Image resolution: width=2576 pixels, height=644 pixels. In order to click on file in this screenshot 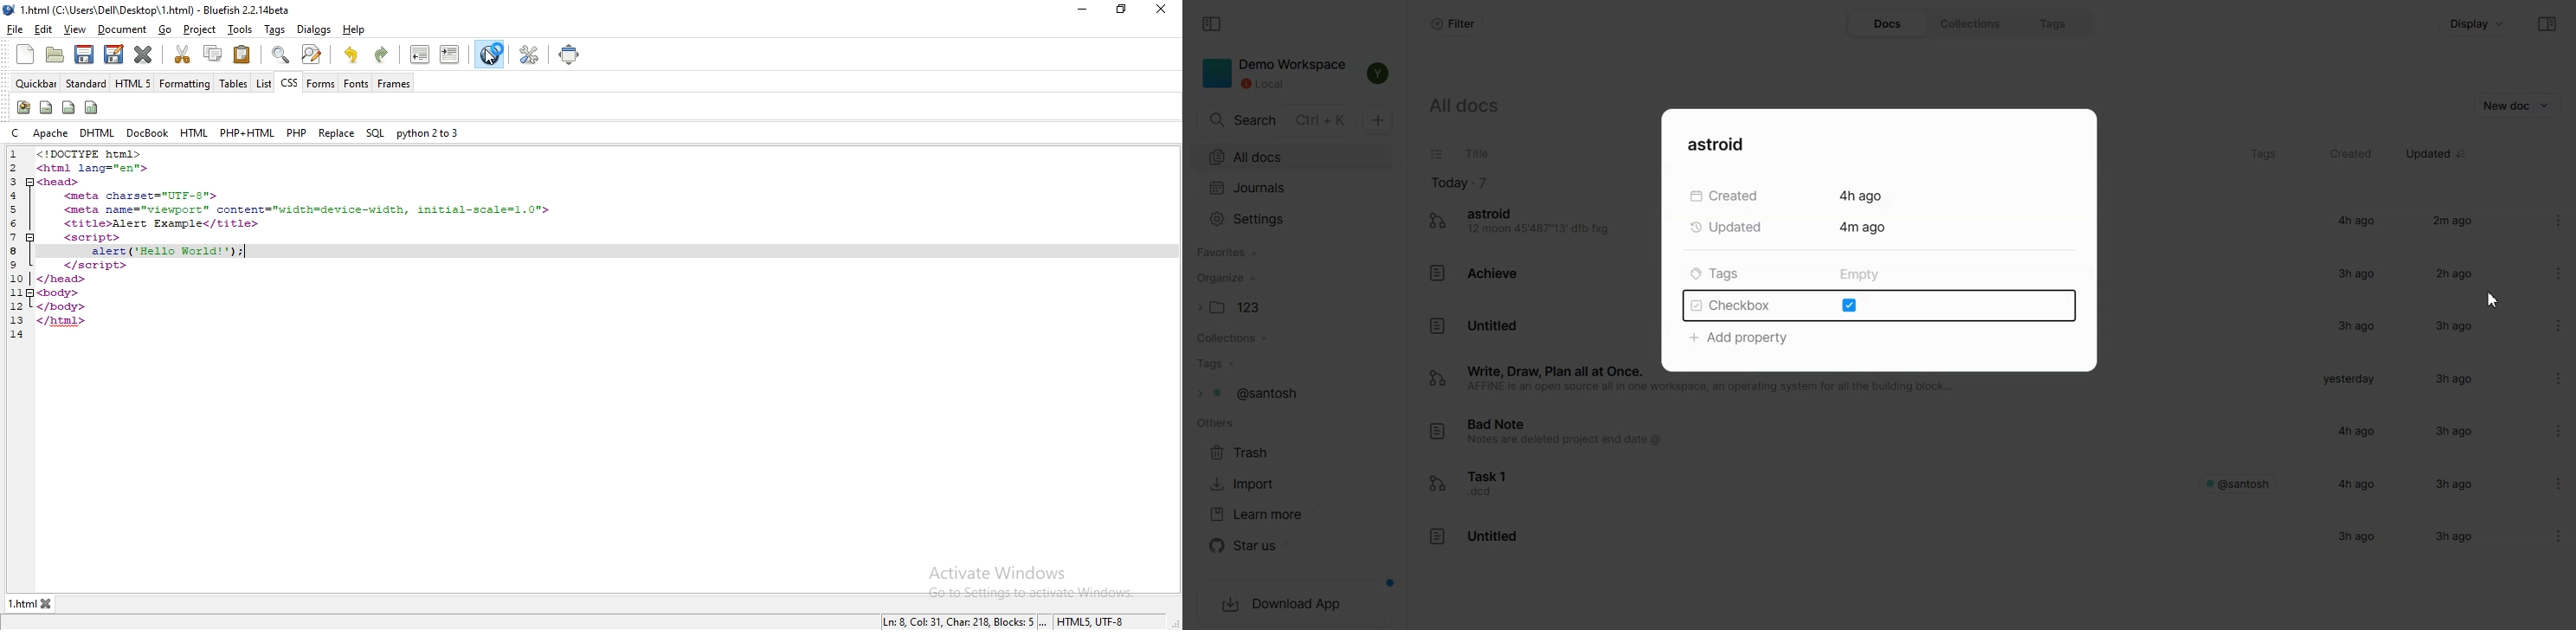, I will do `click(16, 29)`.